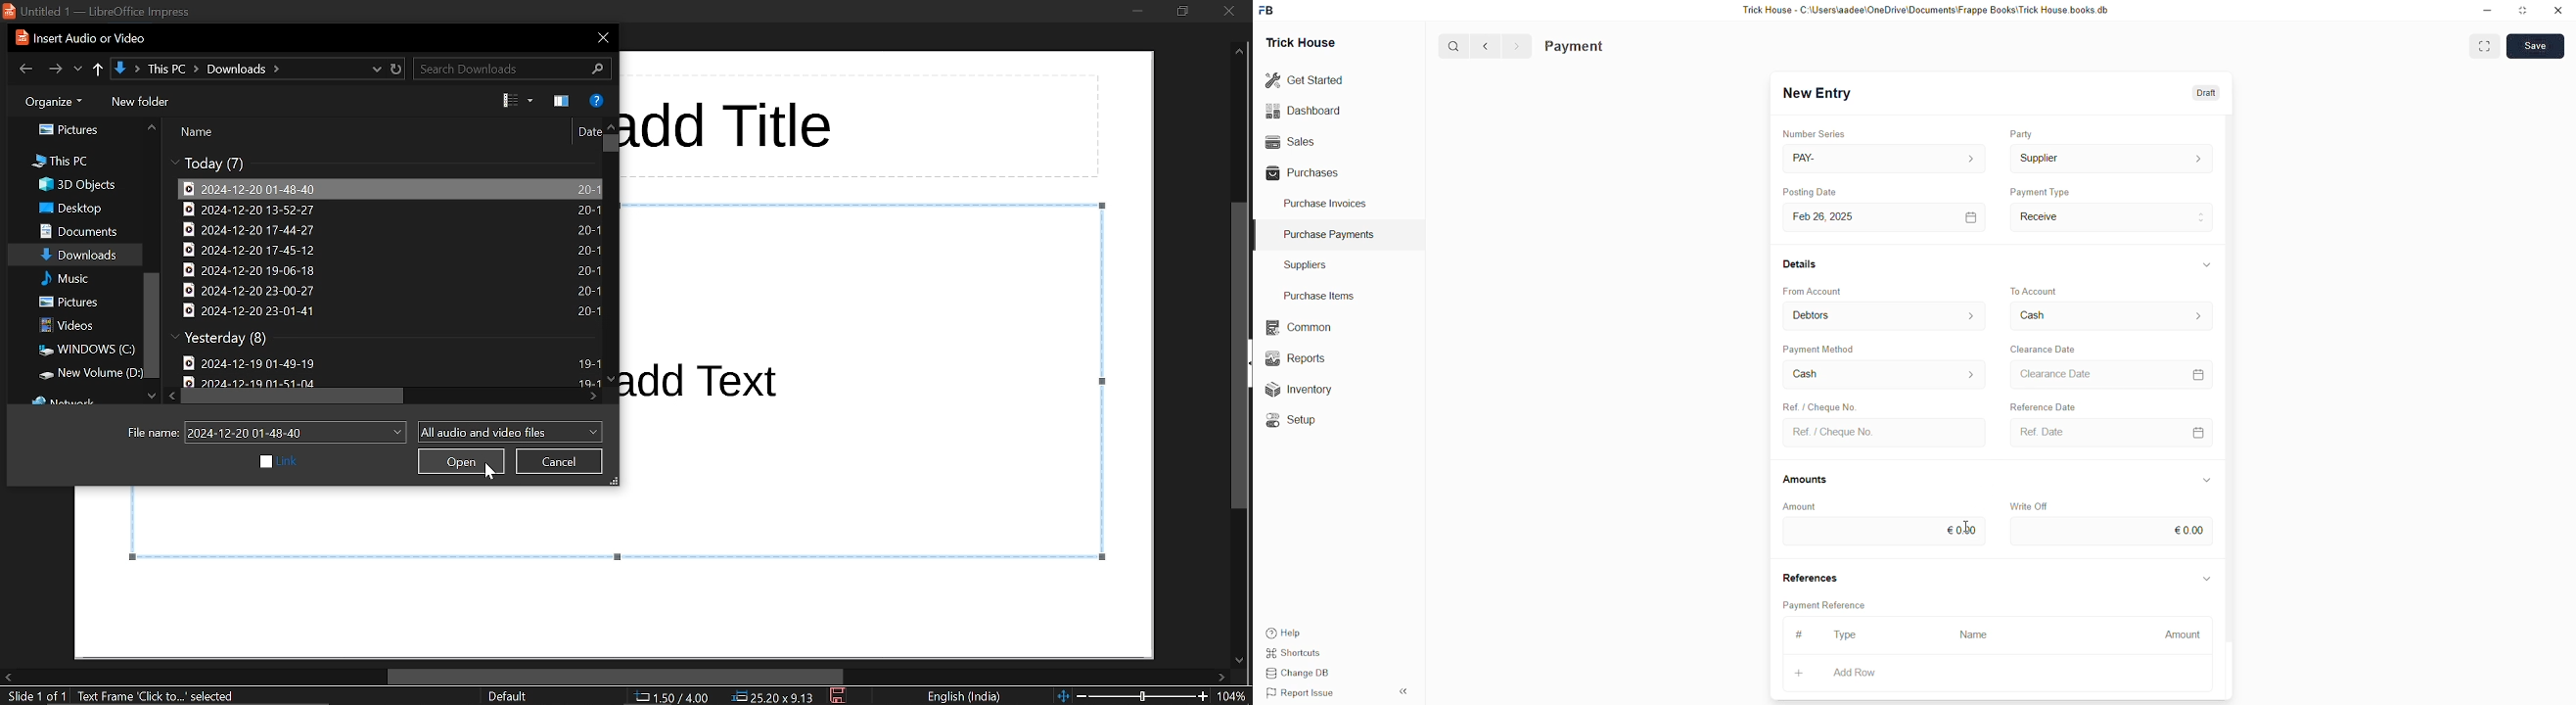 The height and width of the screenshot is (728, 2576). Describe the element at coordinates (1317, 294) in the screenshot. I see `Purchase Items.` at that location.